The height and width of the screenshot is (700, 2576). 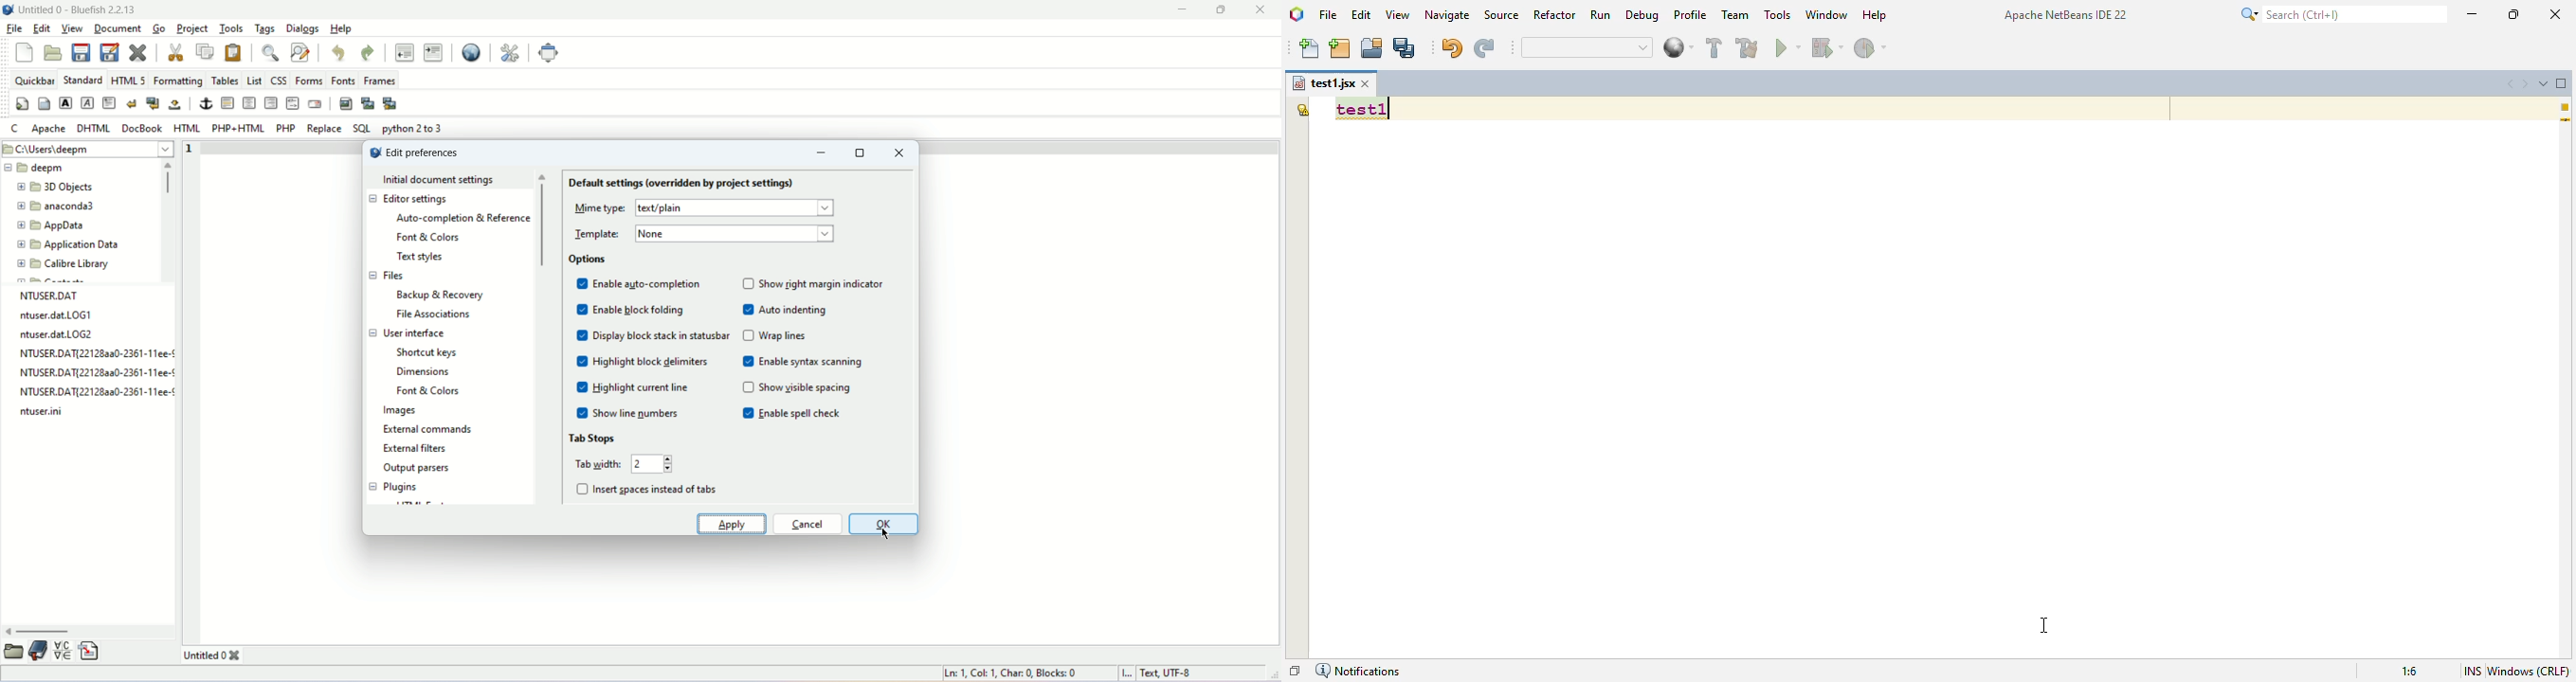 What do you see at coordinates (648, 286) in the screenshot?
I see `enable auto-completion` at bounding box center [648, 286].